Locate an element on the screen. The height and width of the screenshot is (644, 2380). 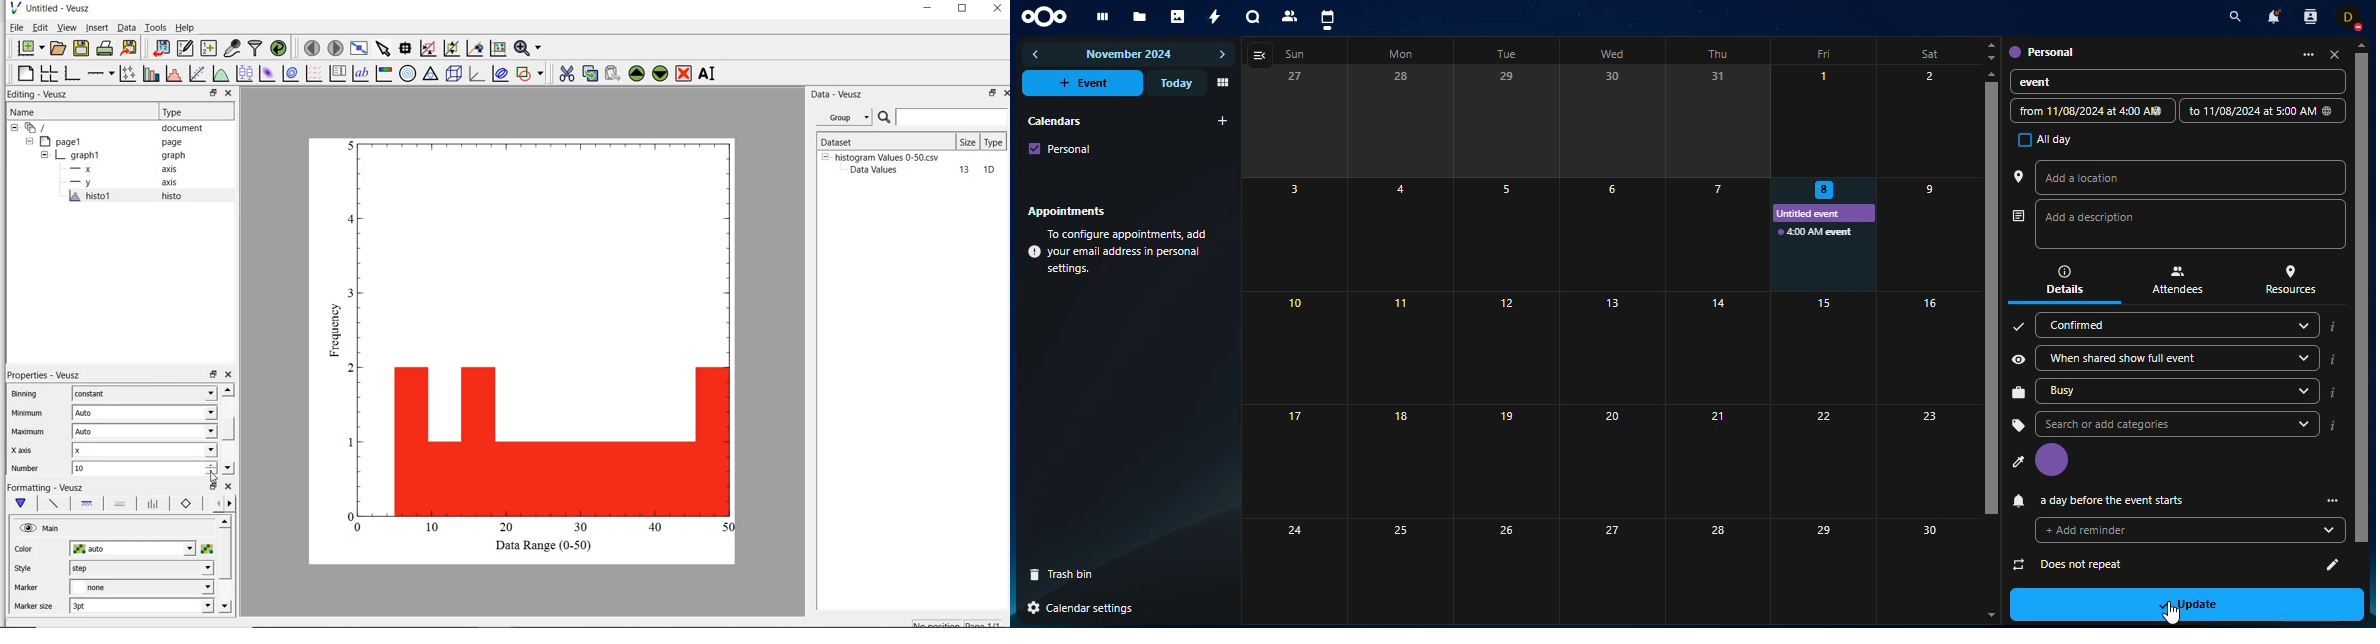
click to recenter graph axes is located at coordinates (497, 49).